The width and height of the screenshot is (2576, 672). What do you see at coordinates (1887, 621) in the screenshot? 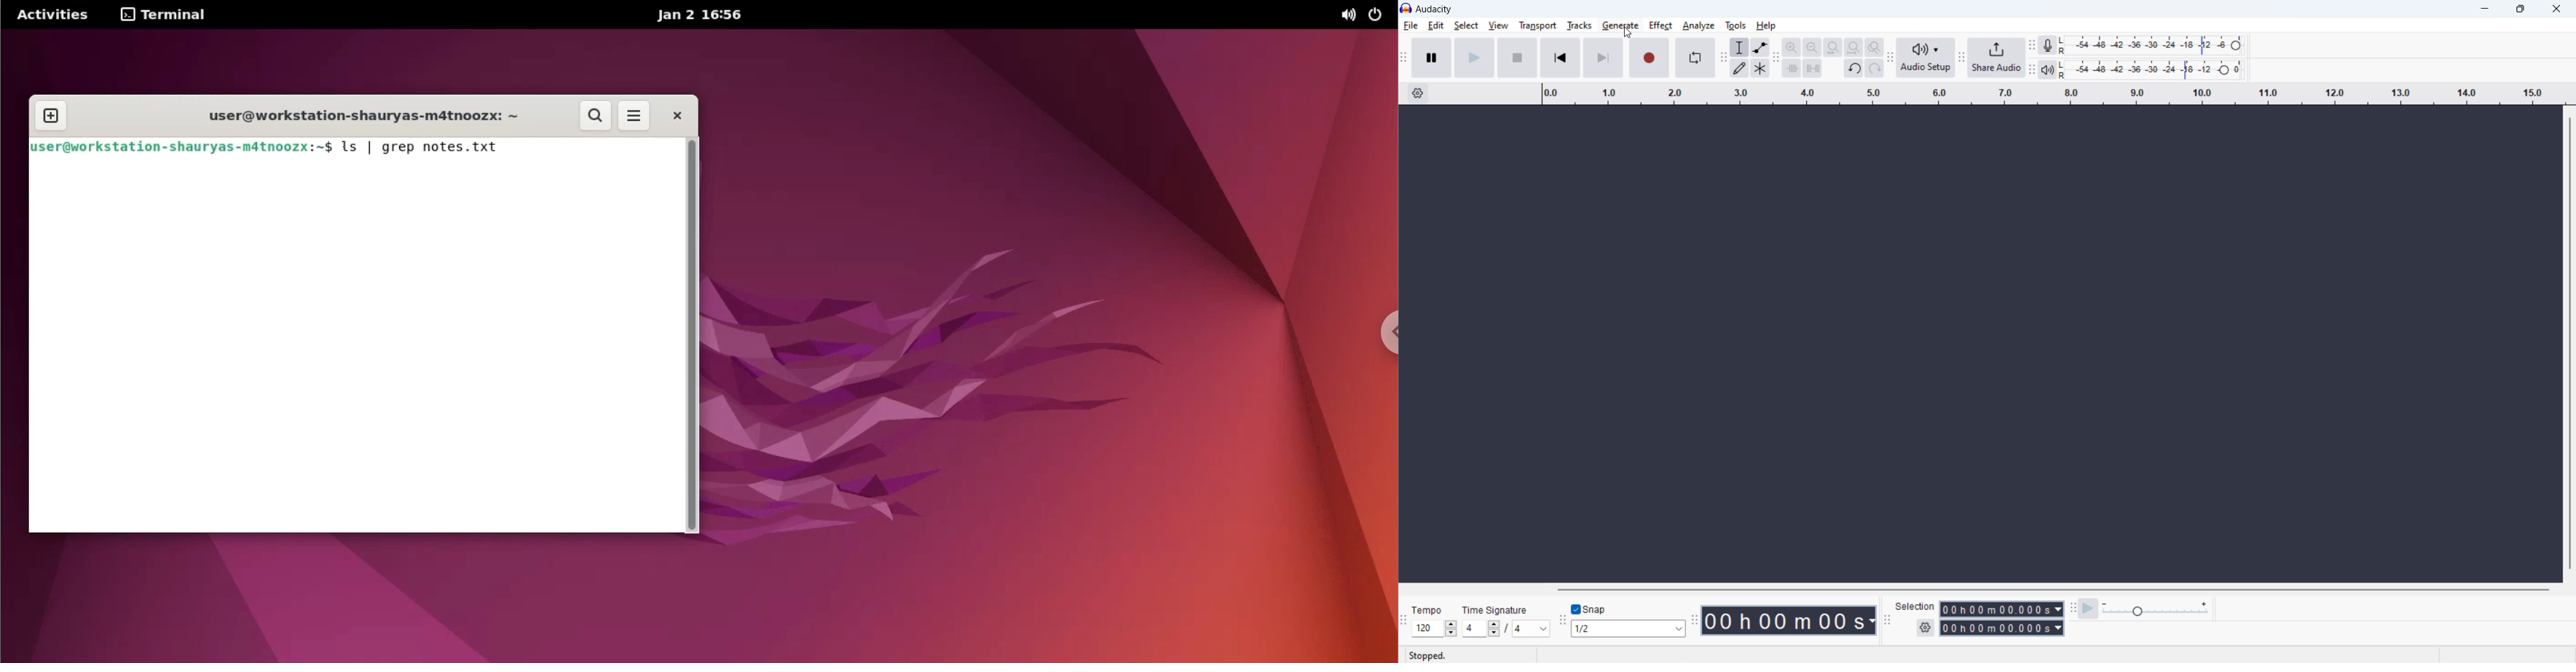
I see `selection toolbar` at bounding box center [1887, 621].